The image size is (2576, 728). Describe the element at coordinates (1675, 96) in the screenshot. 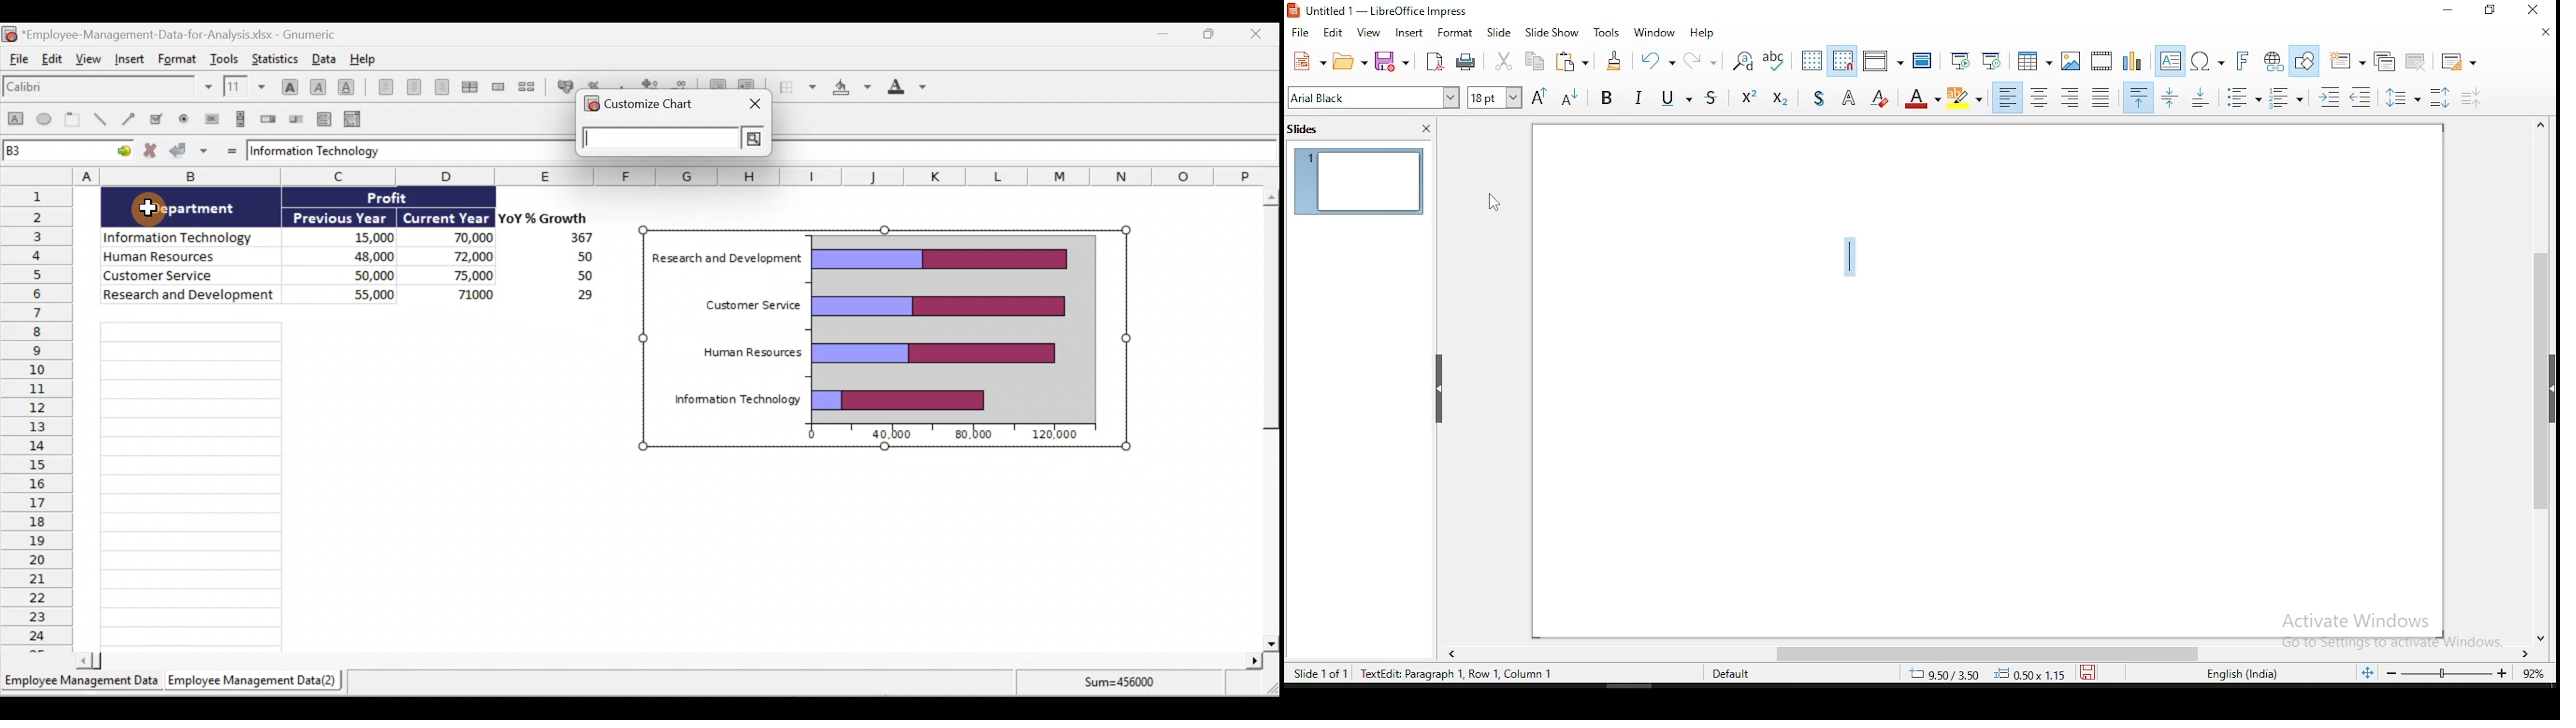

I see `Underline` at that location.